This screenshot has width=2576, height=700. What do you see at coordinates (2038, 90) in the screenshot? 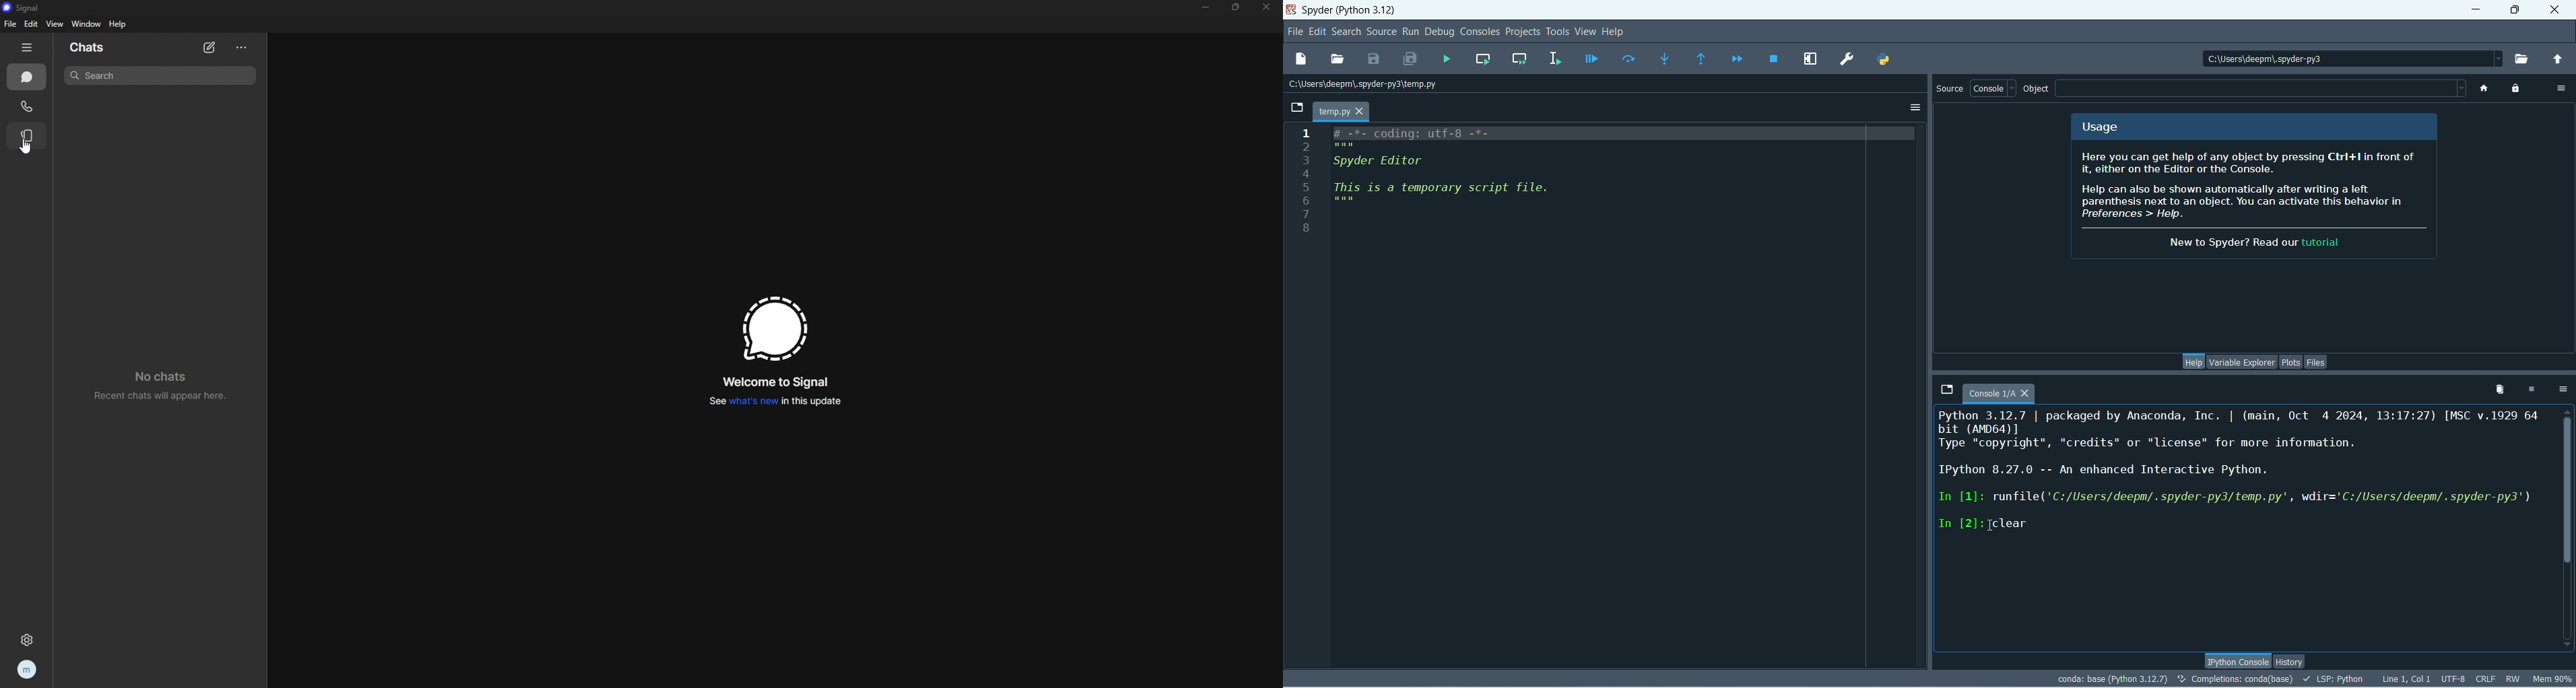
I see `object` at bounding box center [2038, 90].